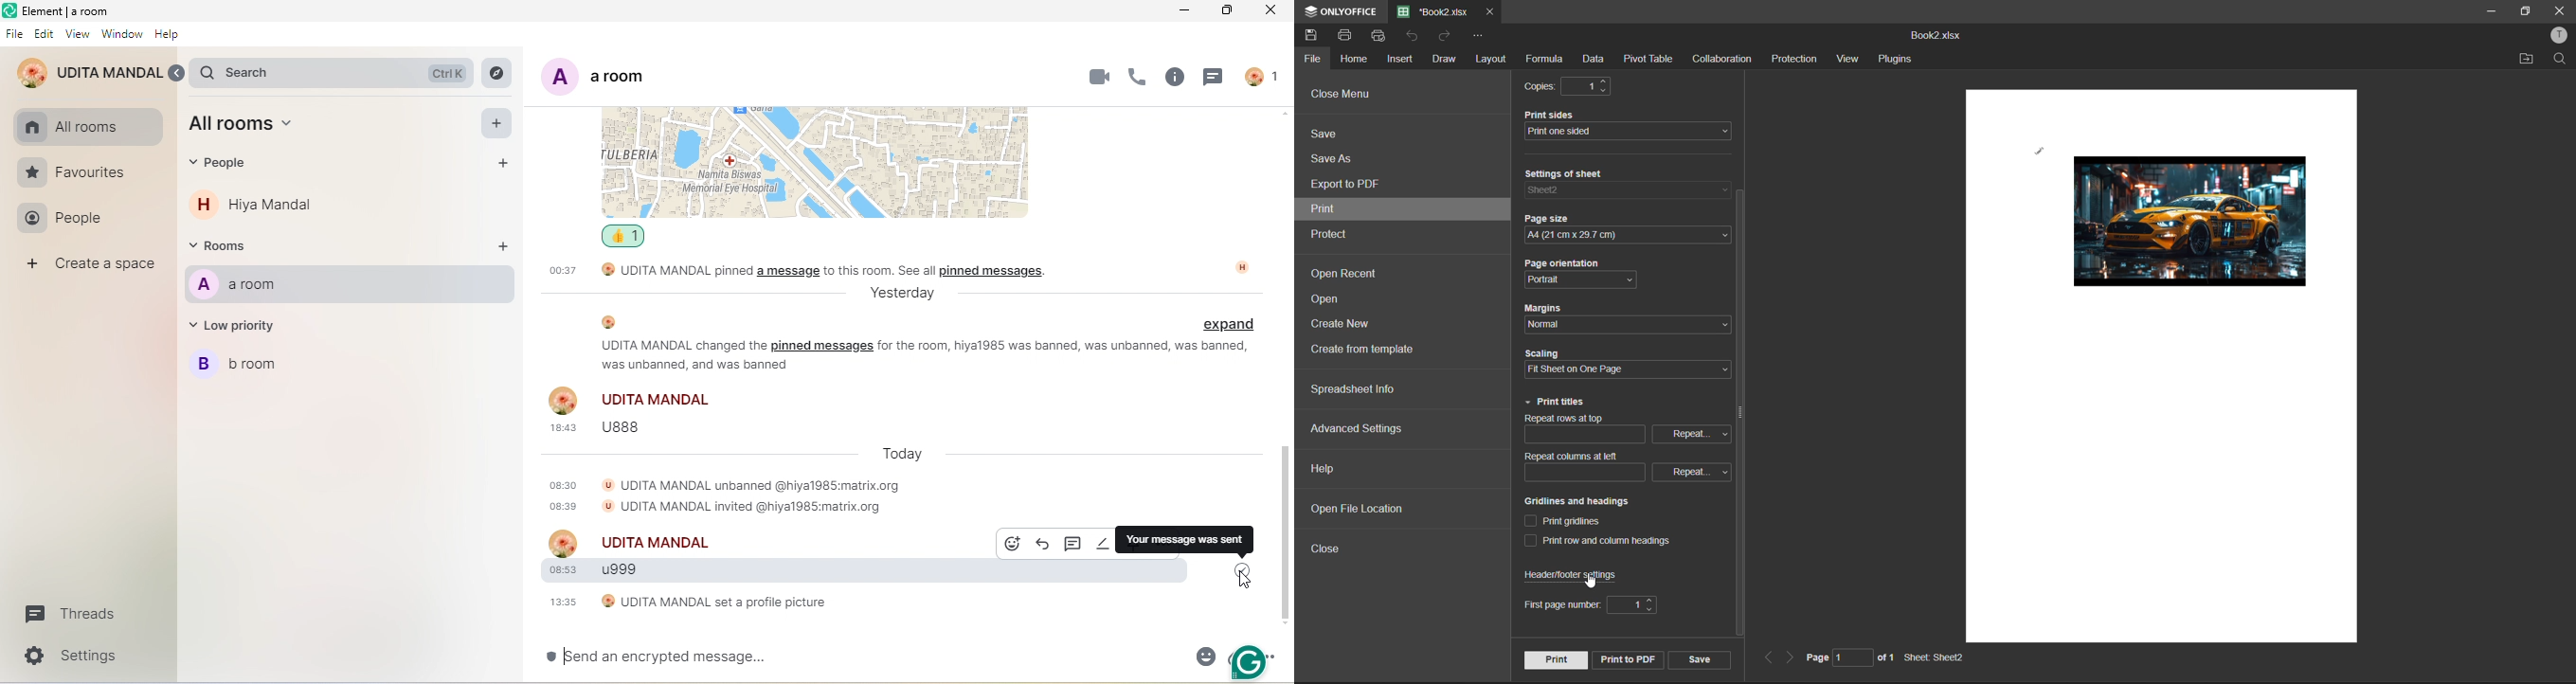 The height and width of the screenshot is (700, 2576). What do you see at coordinates (1493, 59) in the screenshot?
I see `layout` at bounding box center [1493, 59].